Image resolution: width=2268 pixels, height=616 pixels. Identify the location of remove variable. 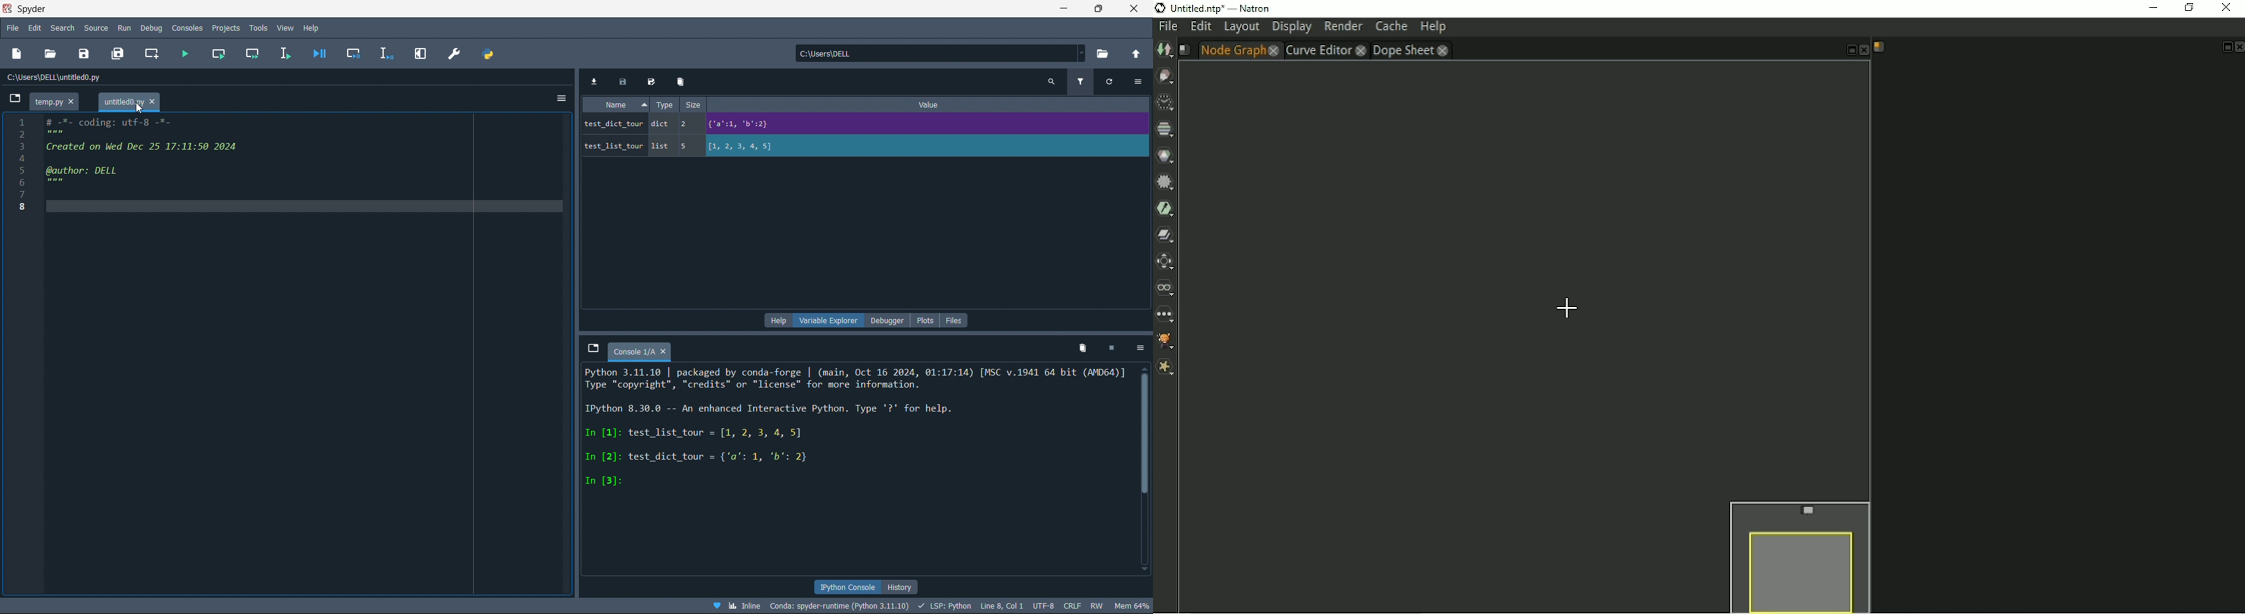
(682, 82).